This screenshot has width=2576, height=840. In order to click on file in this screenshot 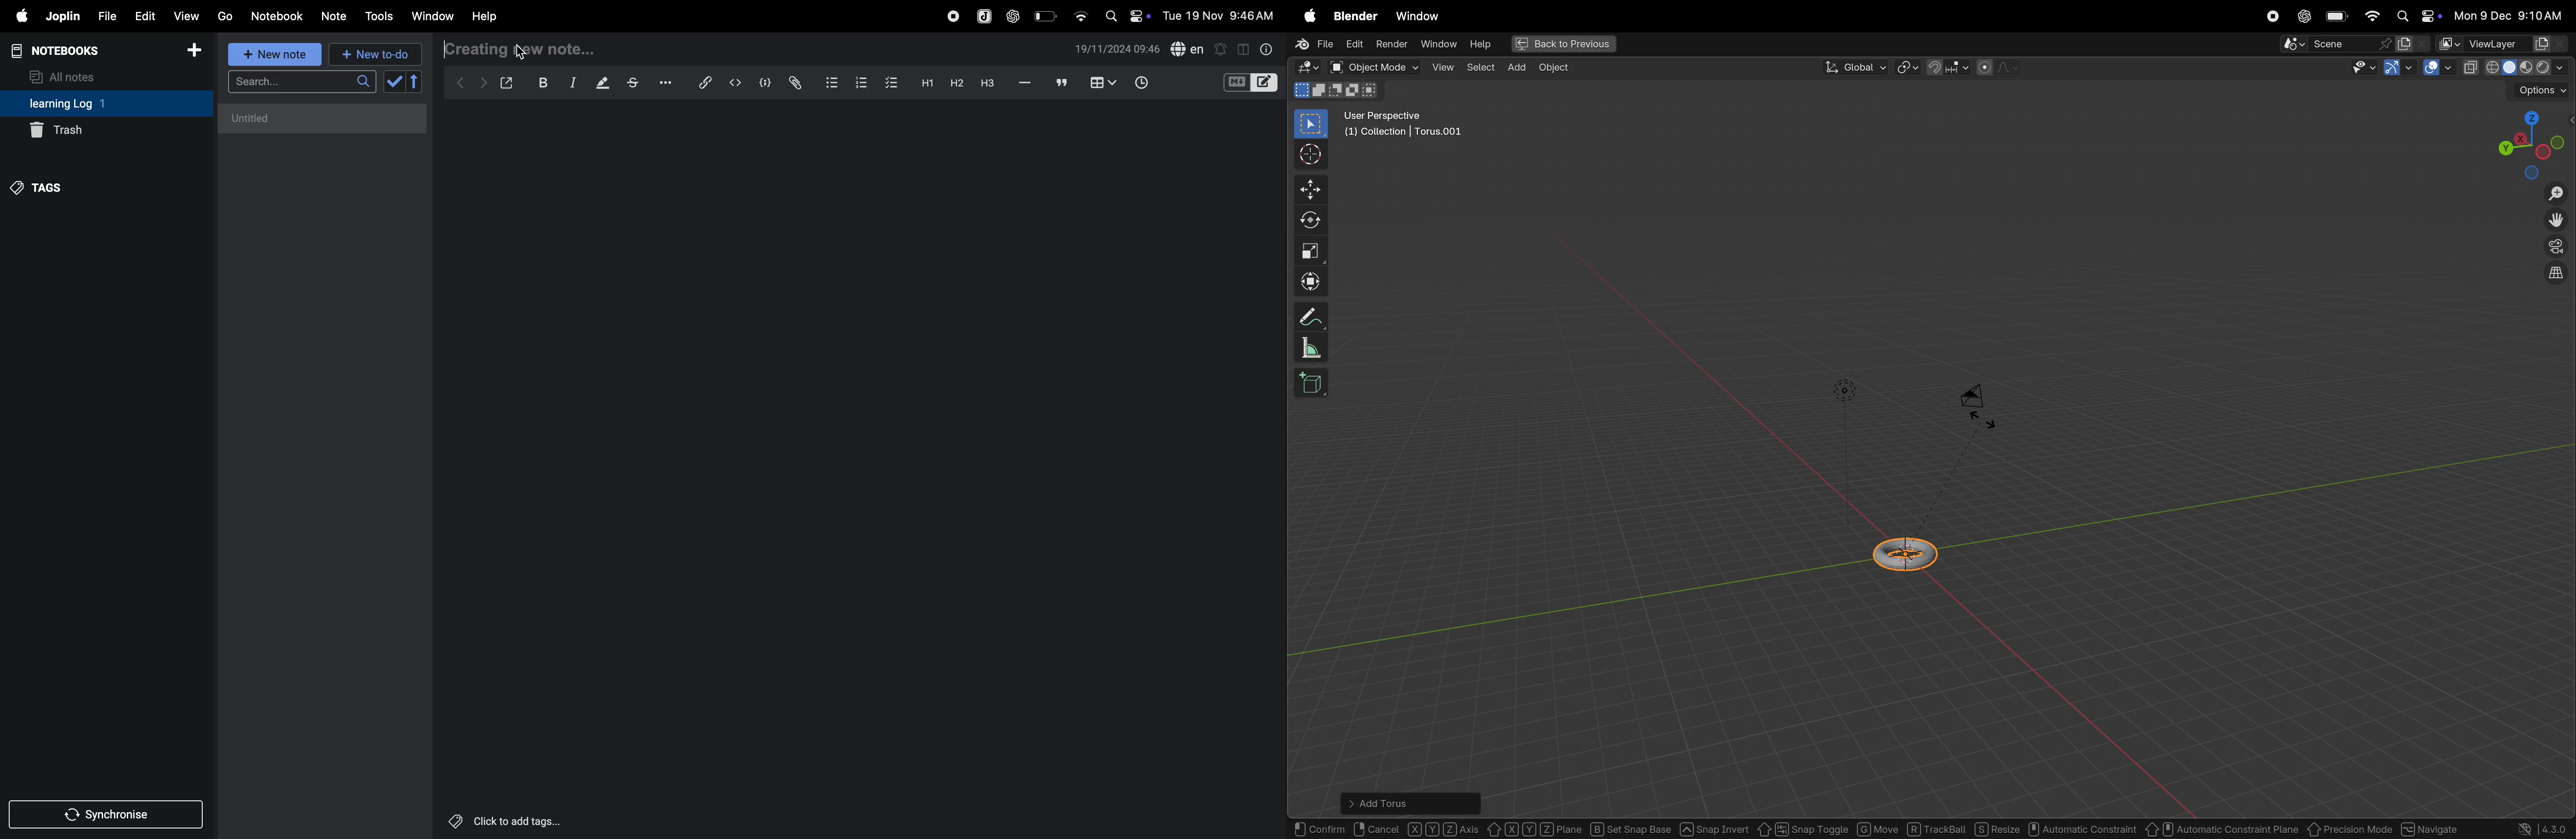, I will do `click(105, 17)`.